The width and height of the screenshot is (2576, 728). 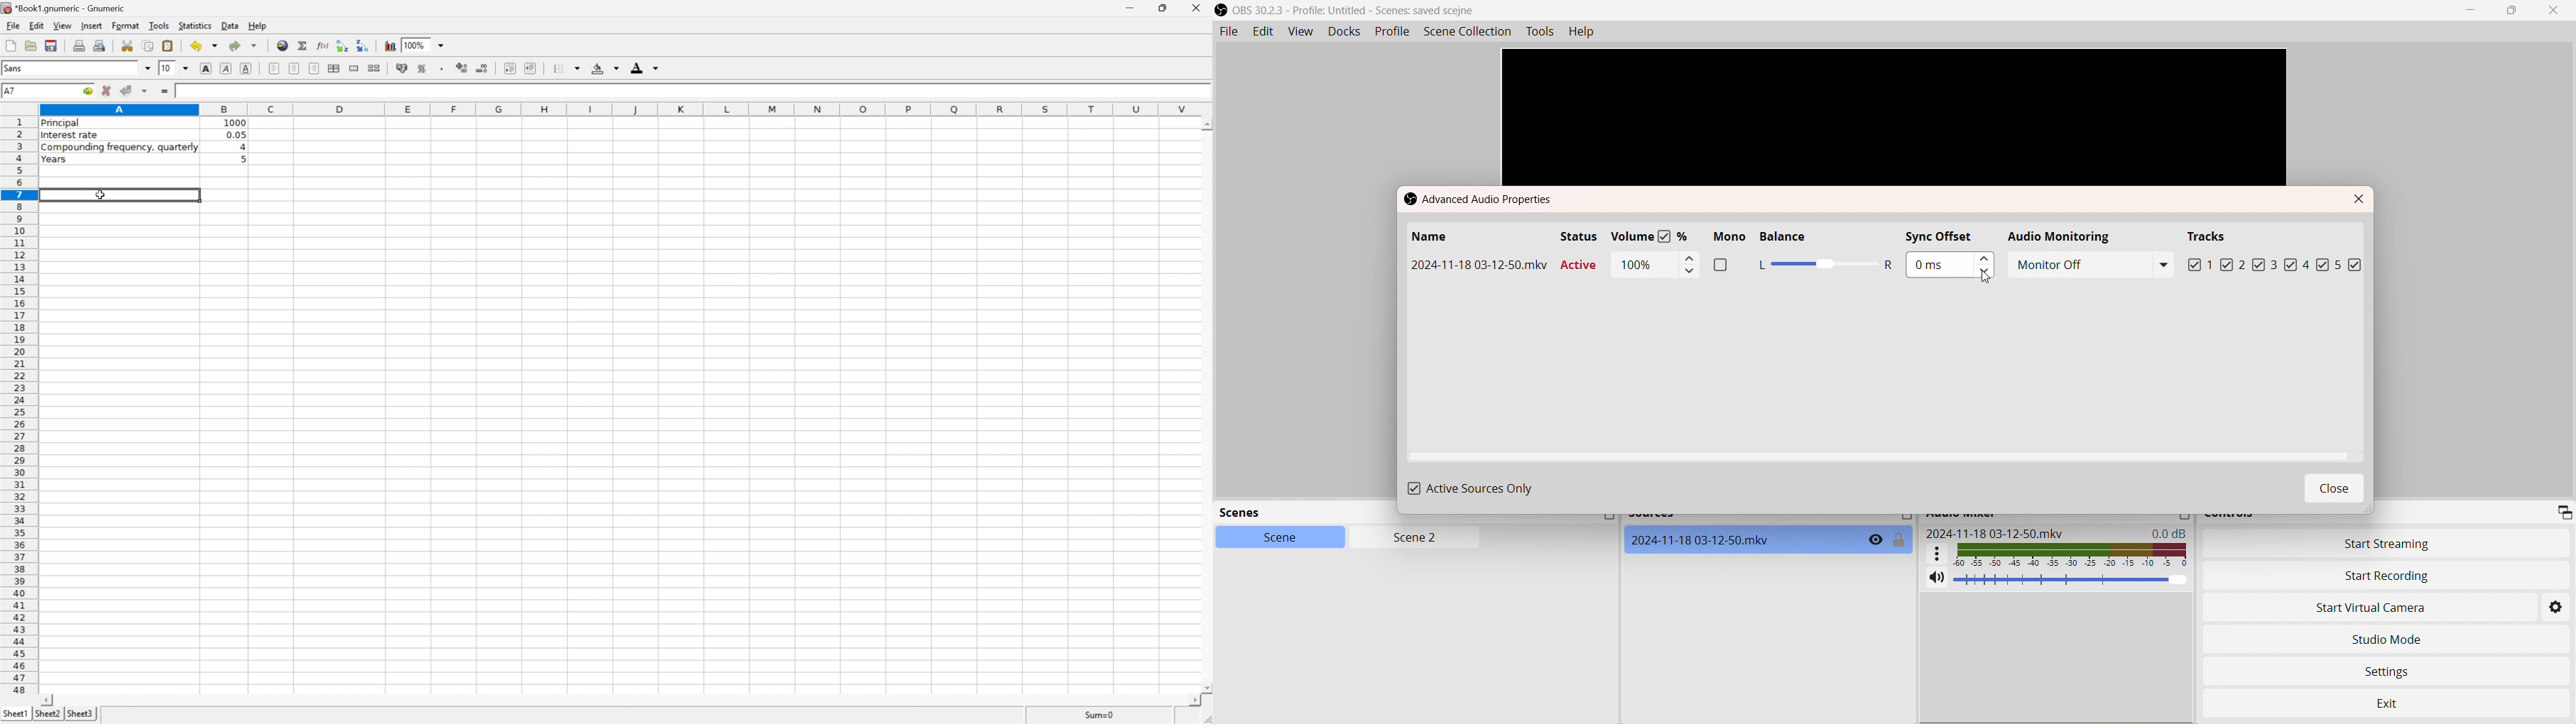 What do you see at coordinates (2563, 511) in the screenshot?
I see `Expand` at bounding box center [2563, 511].